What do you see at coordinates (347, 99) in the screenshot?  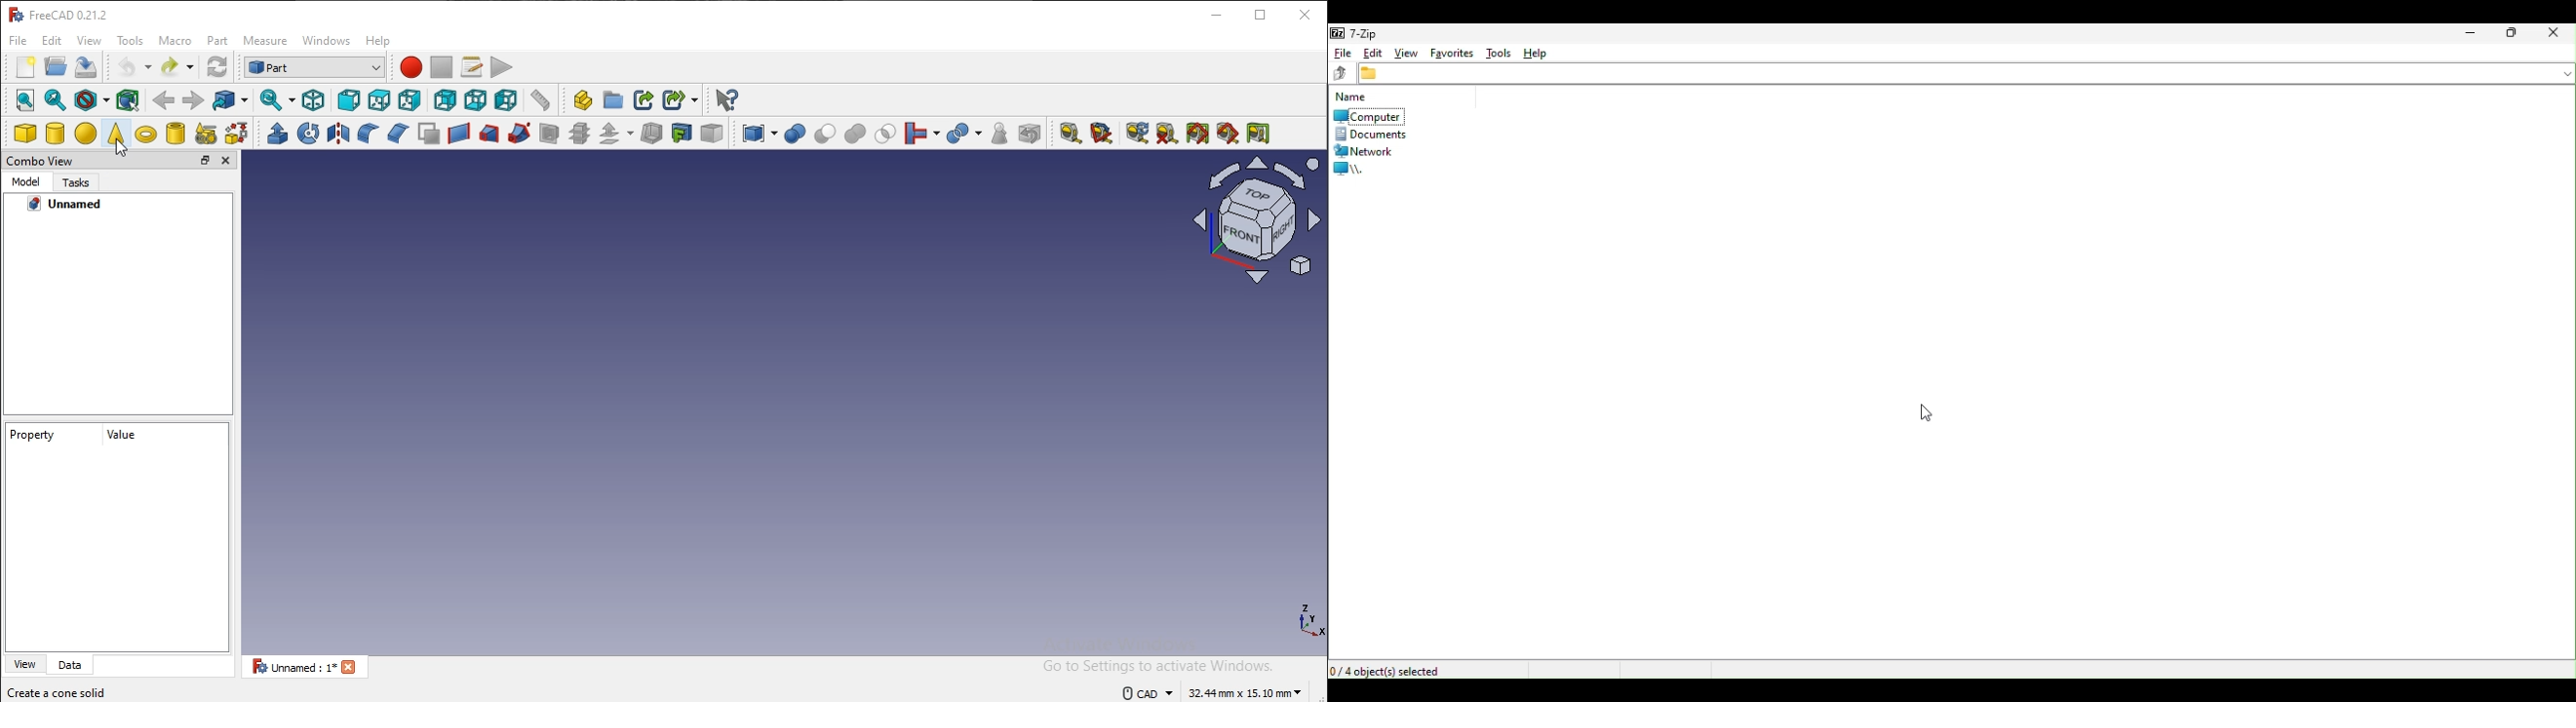 I see `front` at bounding box center [347, 99].